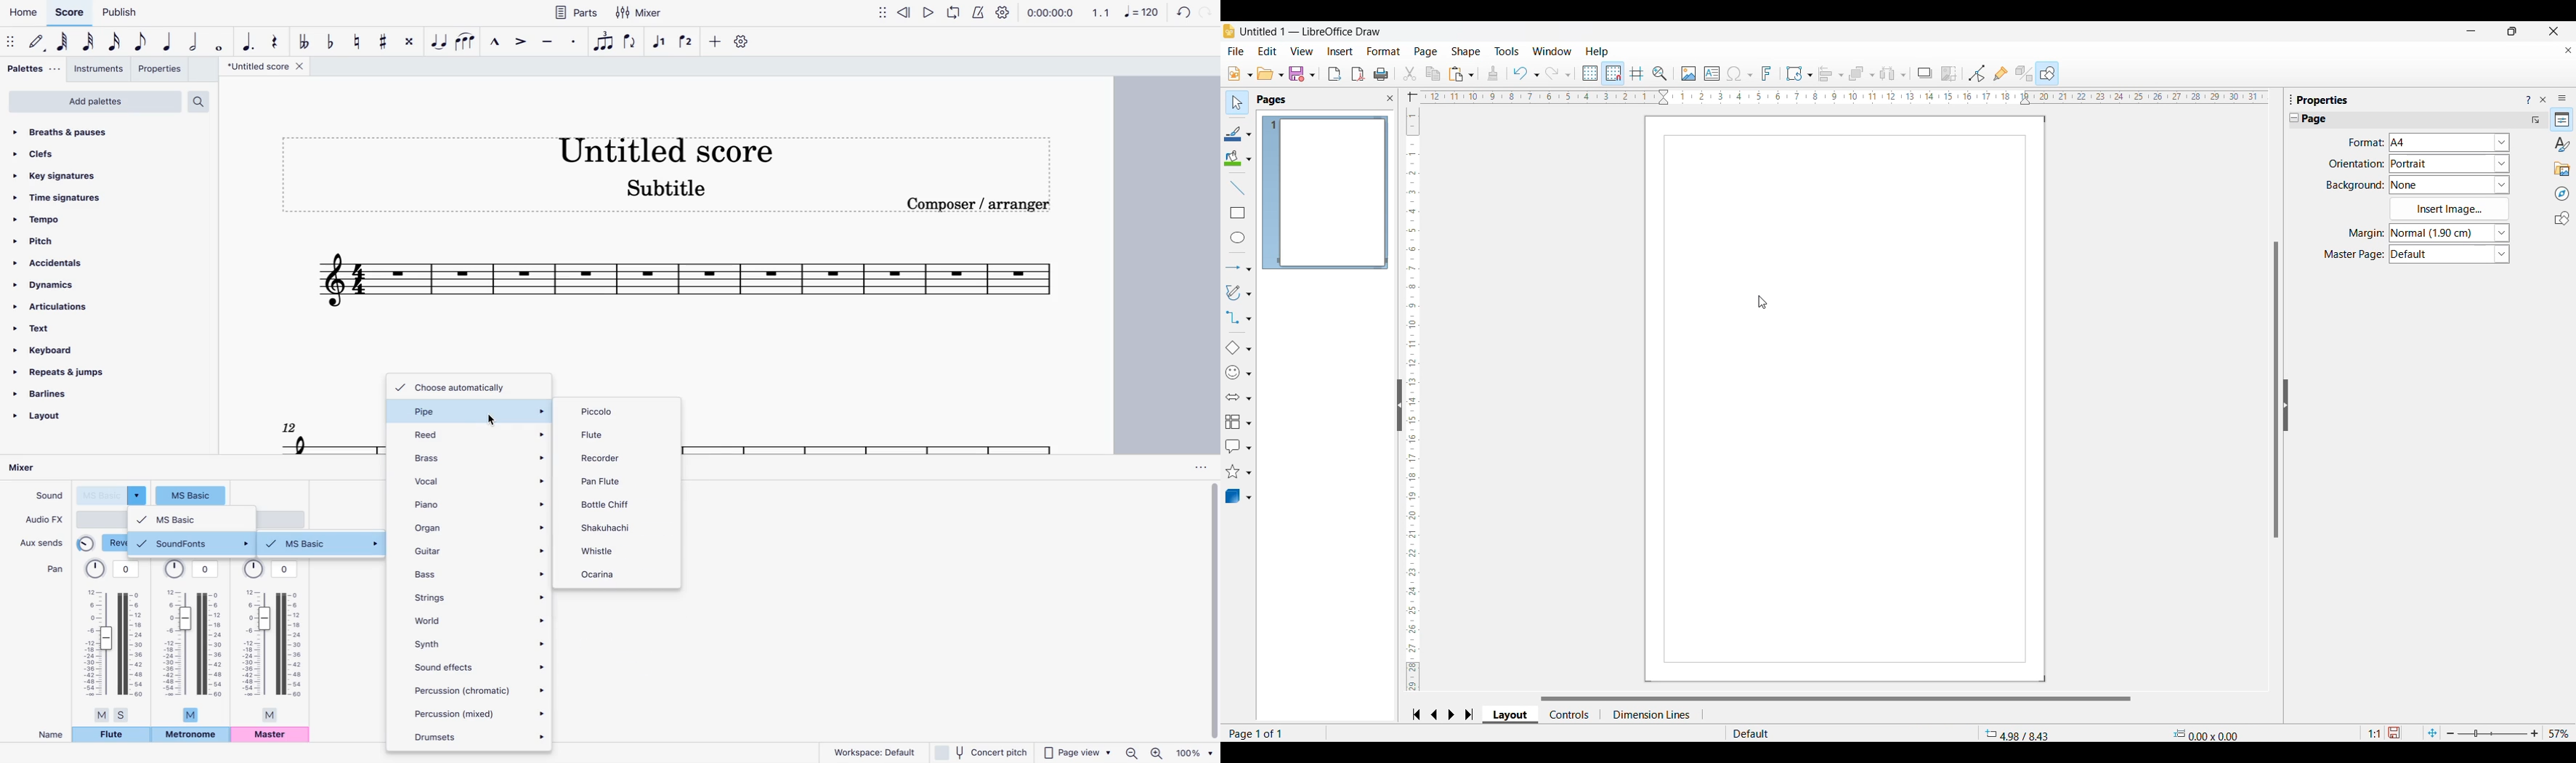 The image size is (2576, 784). I want to click on aux sends, so click(43, 540).